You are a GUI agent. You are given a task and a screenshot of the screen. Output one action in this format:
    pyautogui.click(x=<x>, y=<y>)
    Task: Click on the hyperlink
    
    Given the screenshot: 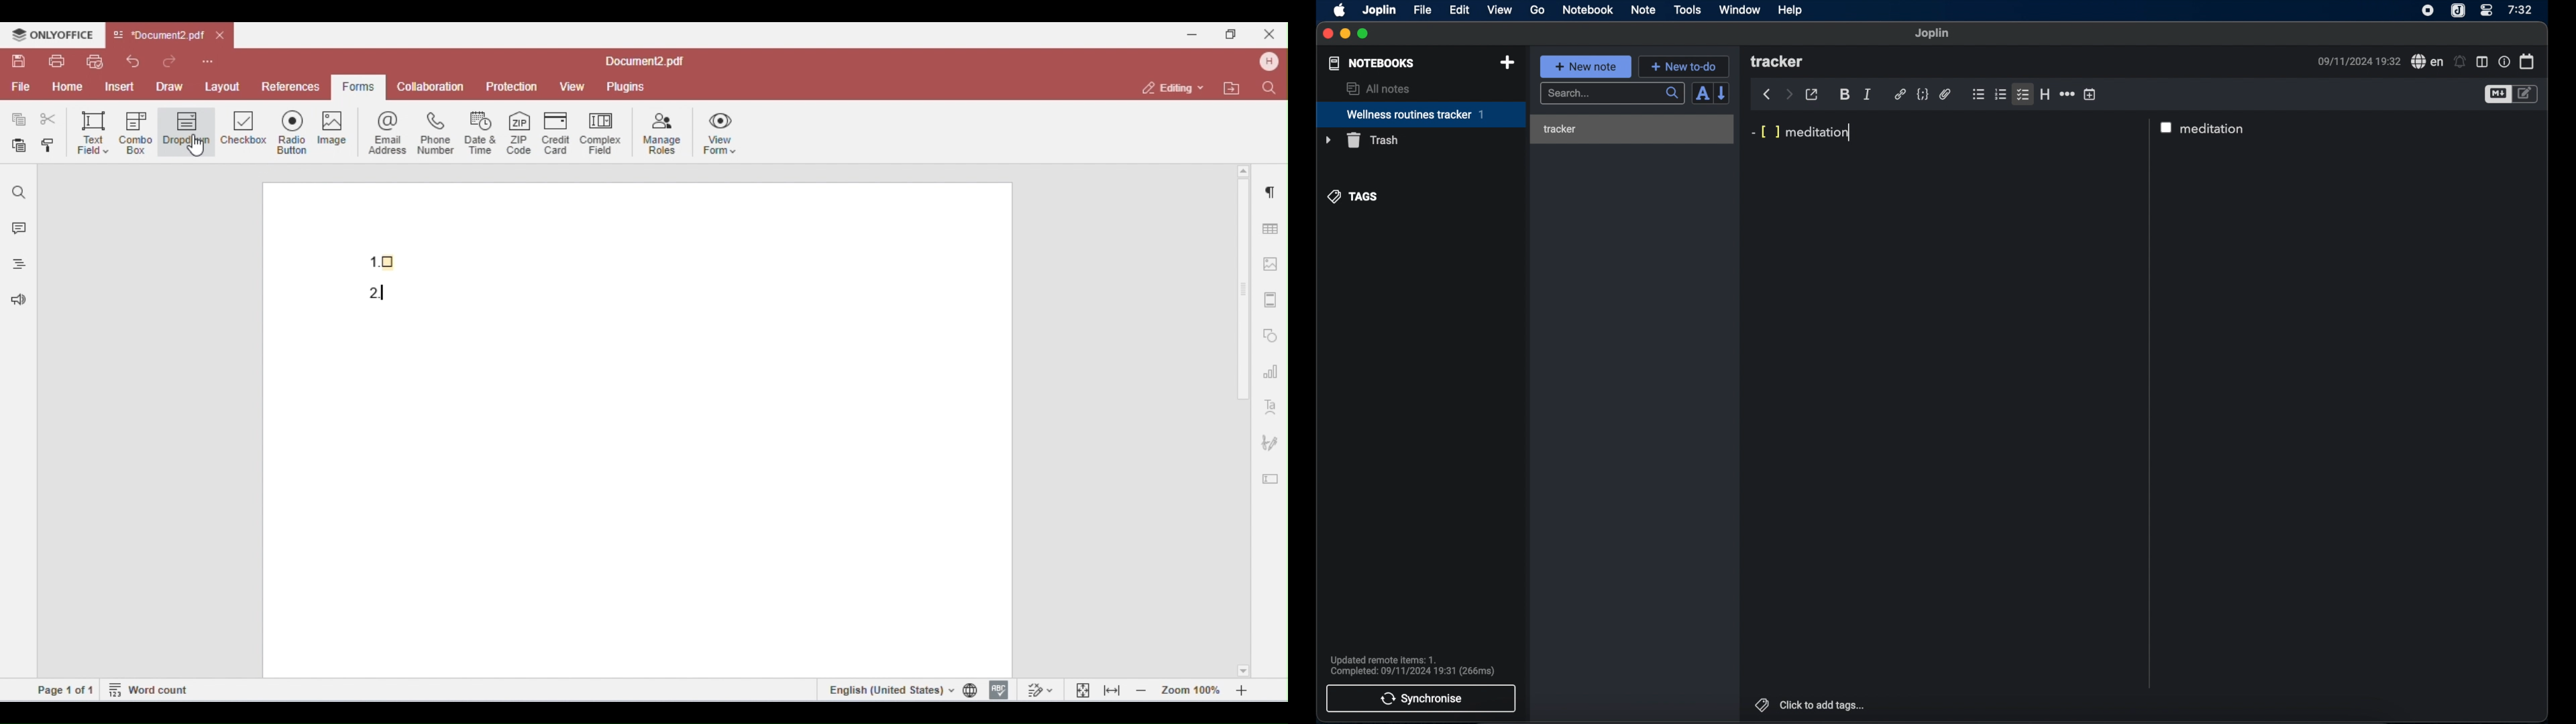 What is the action you would take?
    pyautogui.click(x=1900, y=95)
    